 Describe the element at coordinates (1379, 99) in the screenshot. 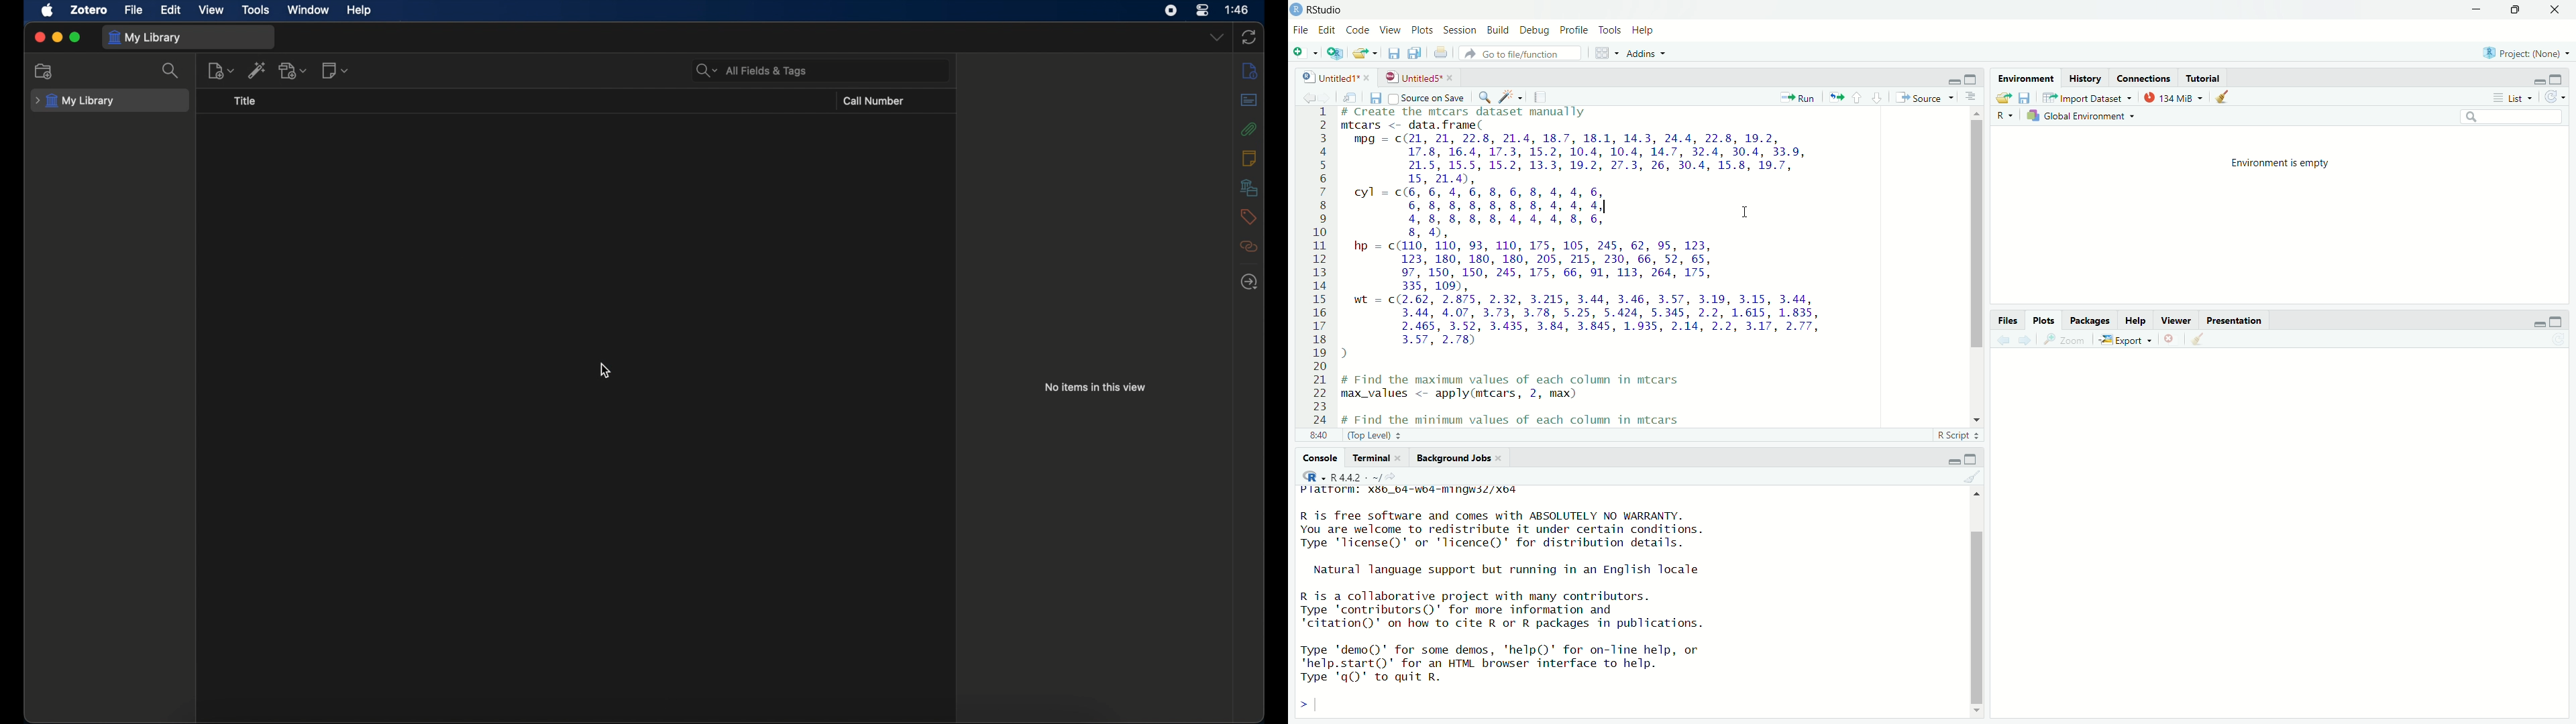

I see `files` at that location.